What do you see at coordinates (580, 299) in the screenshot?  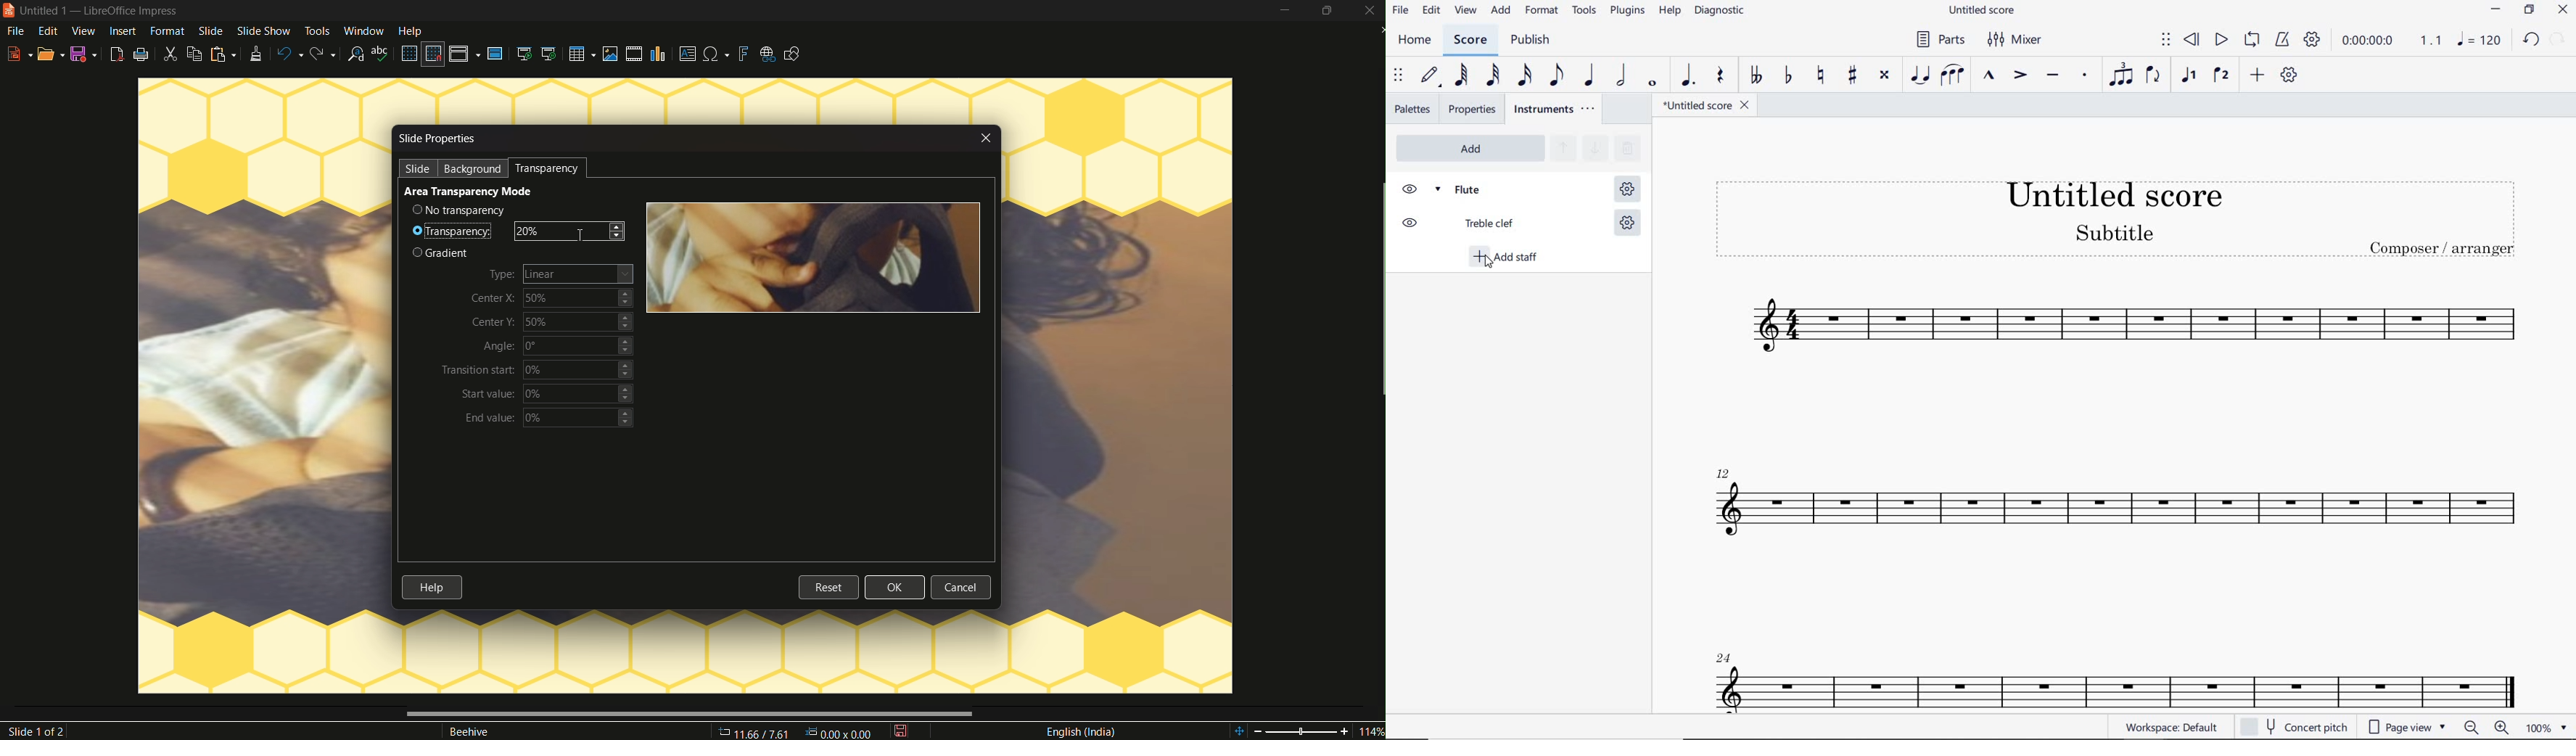 I see `50%` at bounding box center [580, 299].